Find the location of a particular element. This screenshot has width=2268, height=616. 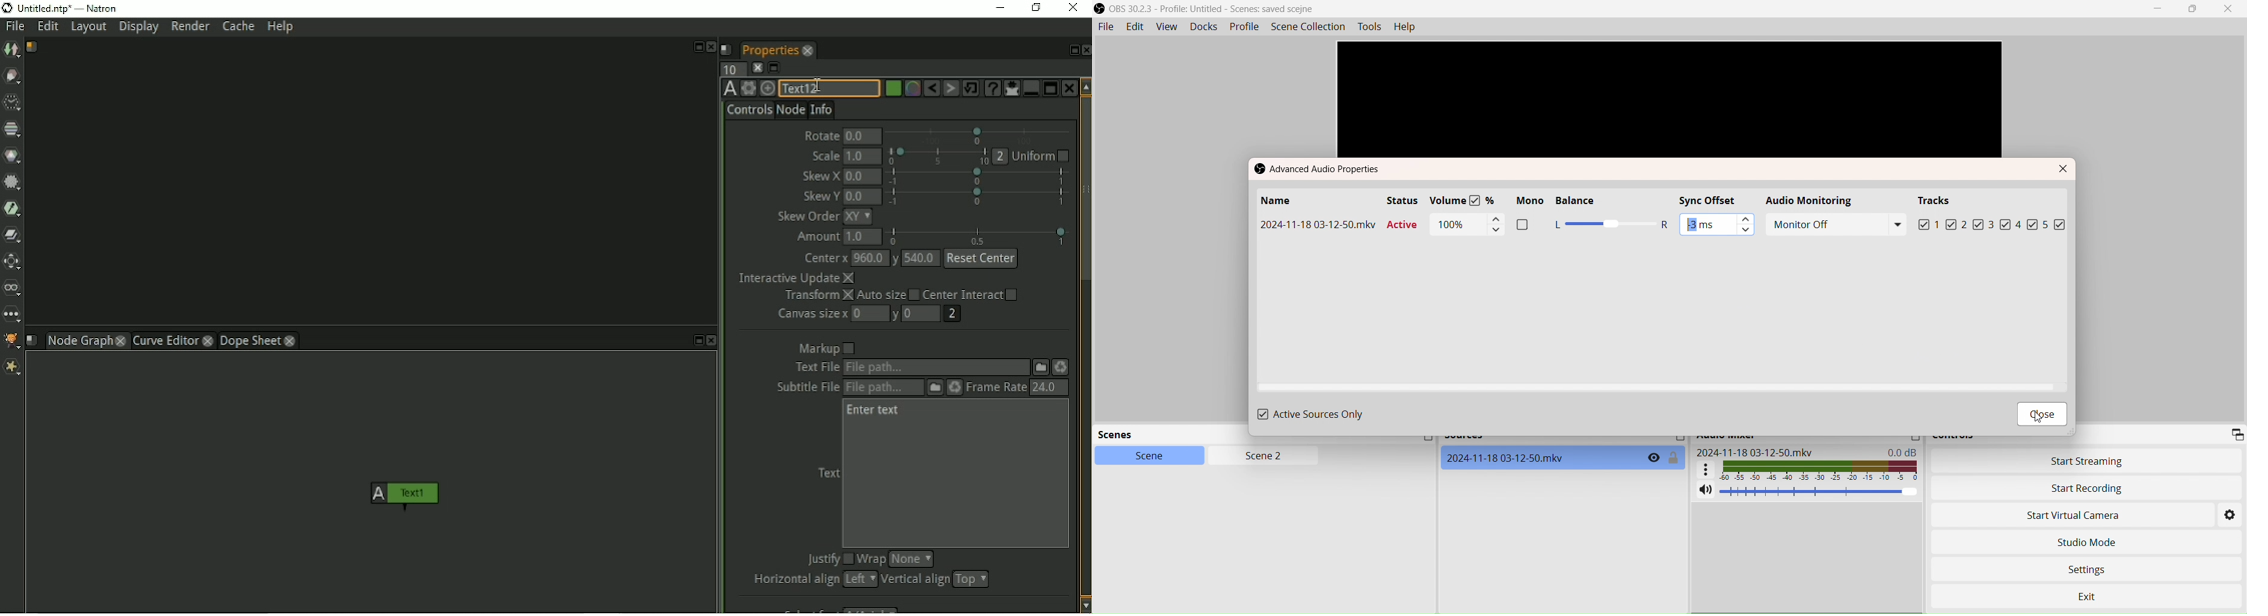

Toggle Lock is located at coordinates (1675, 458).